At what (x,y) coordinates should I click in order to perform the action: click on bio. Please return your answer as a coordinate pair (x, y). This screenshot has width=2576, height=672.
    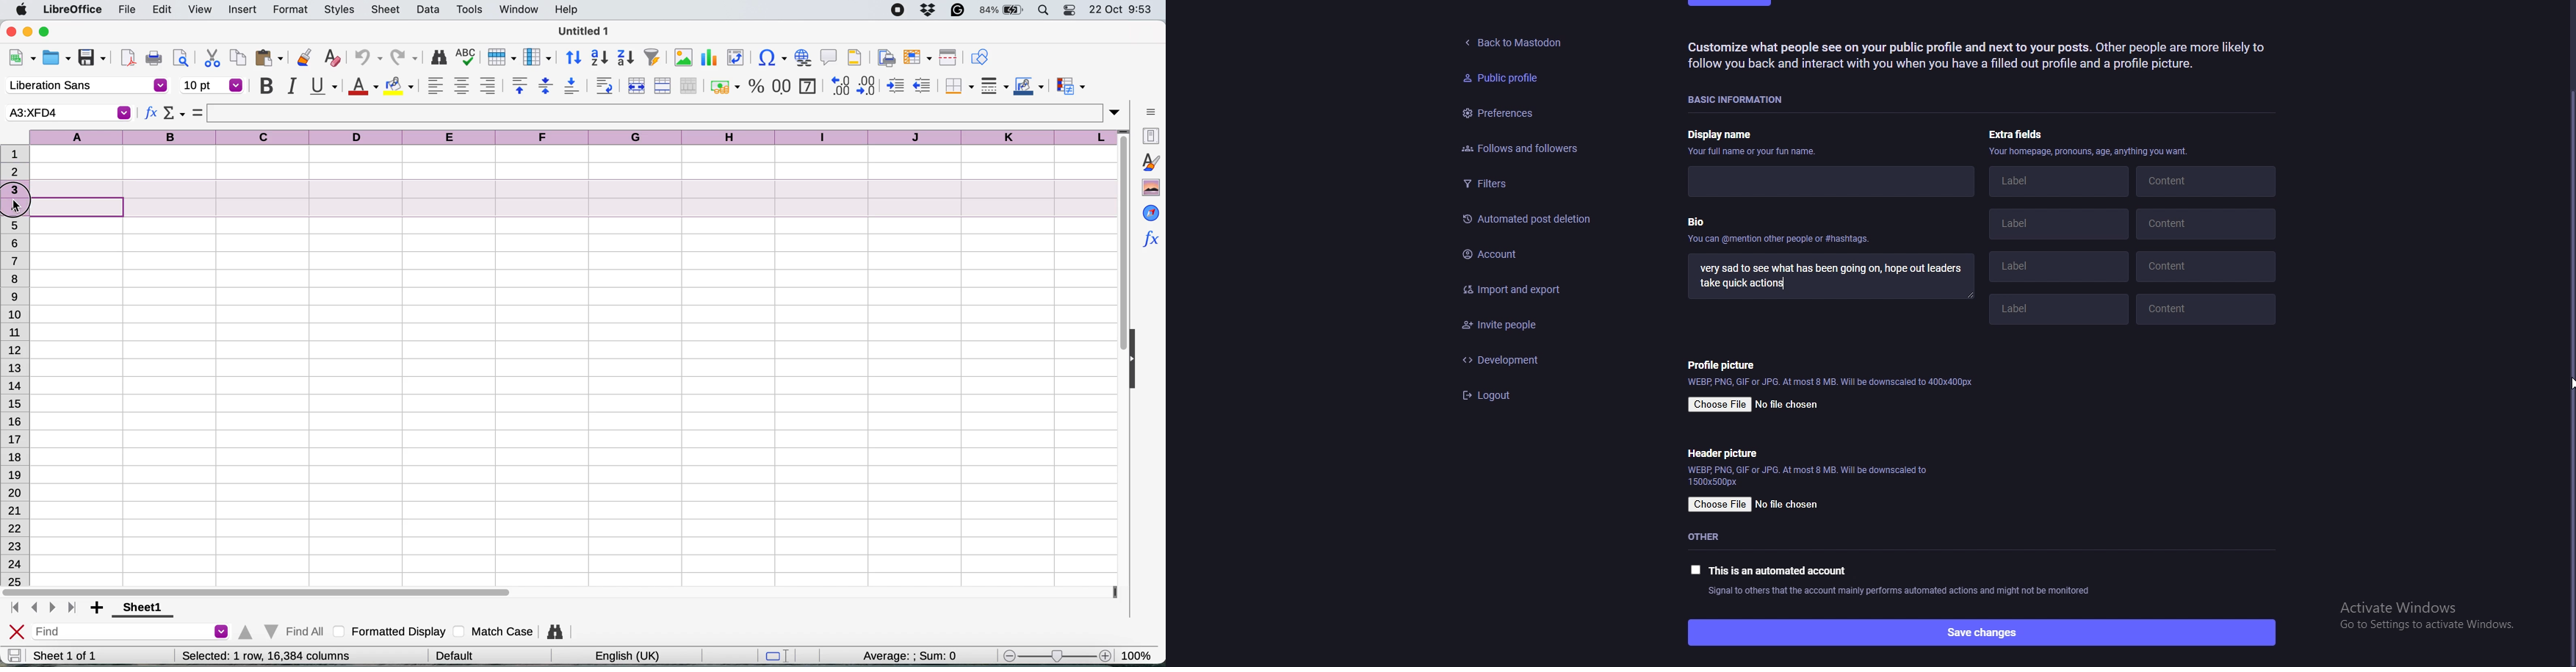
    Looking at the image, I should click on (1781, 234).